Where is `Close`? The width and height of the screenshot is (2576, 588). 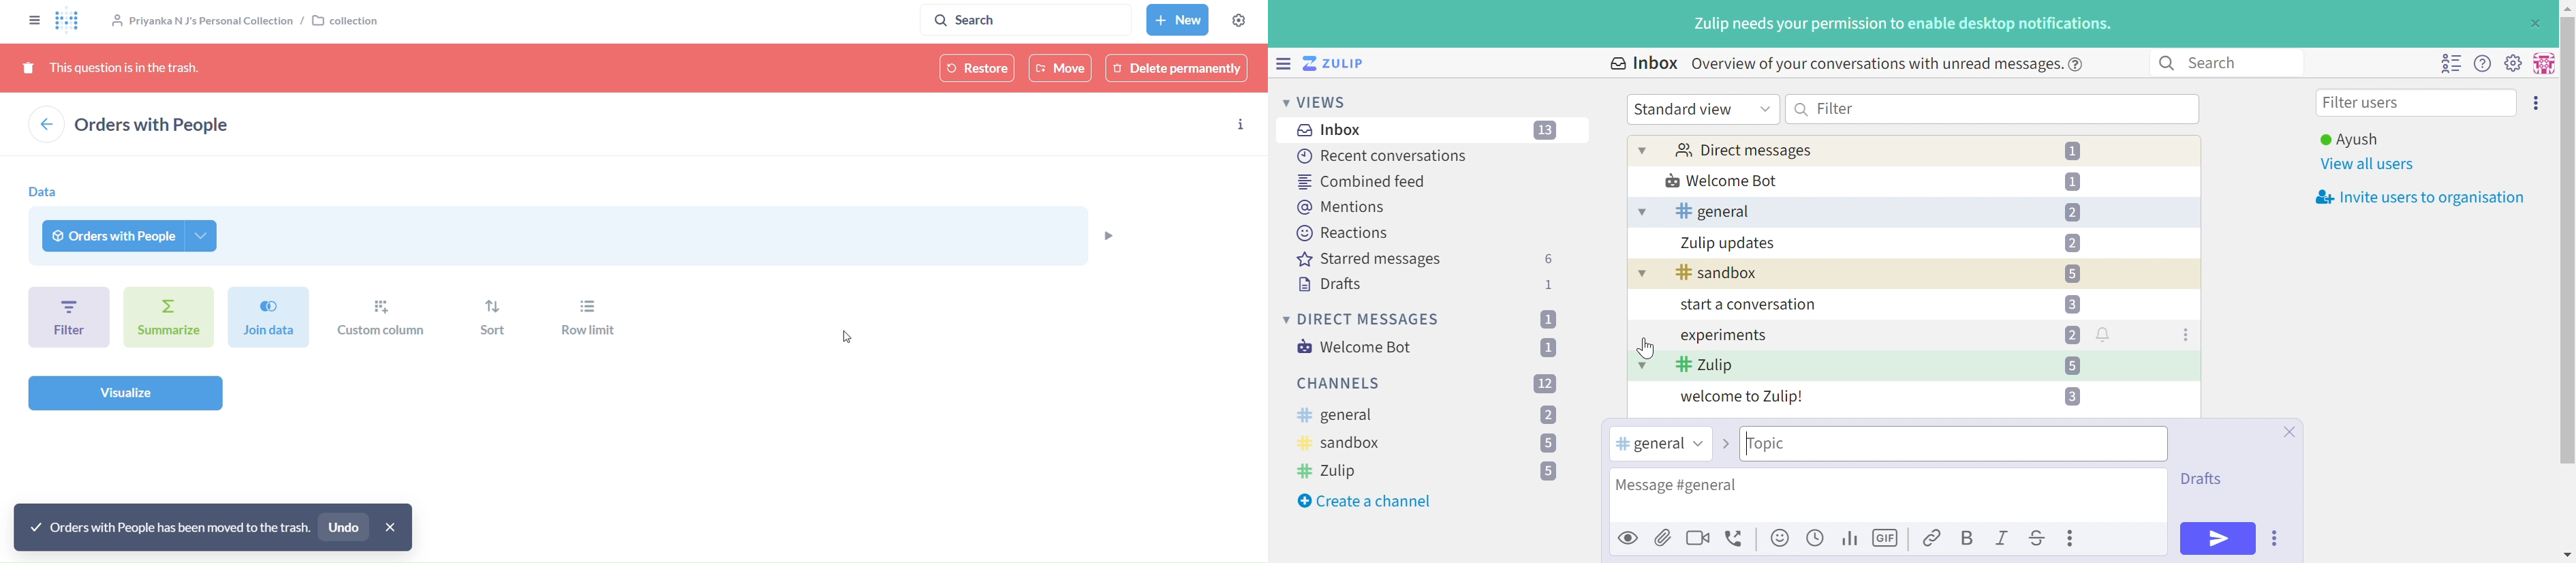
Close is located at coordinates (2534, 24).